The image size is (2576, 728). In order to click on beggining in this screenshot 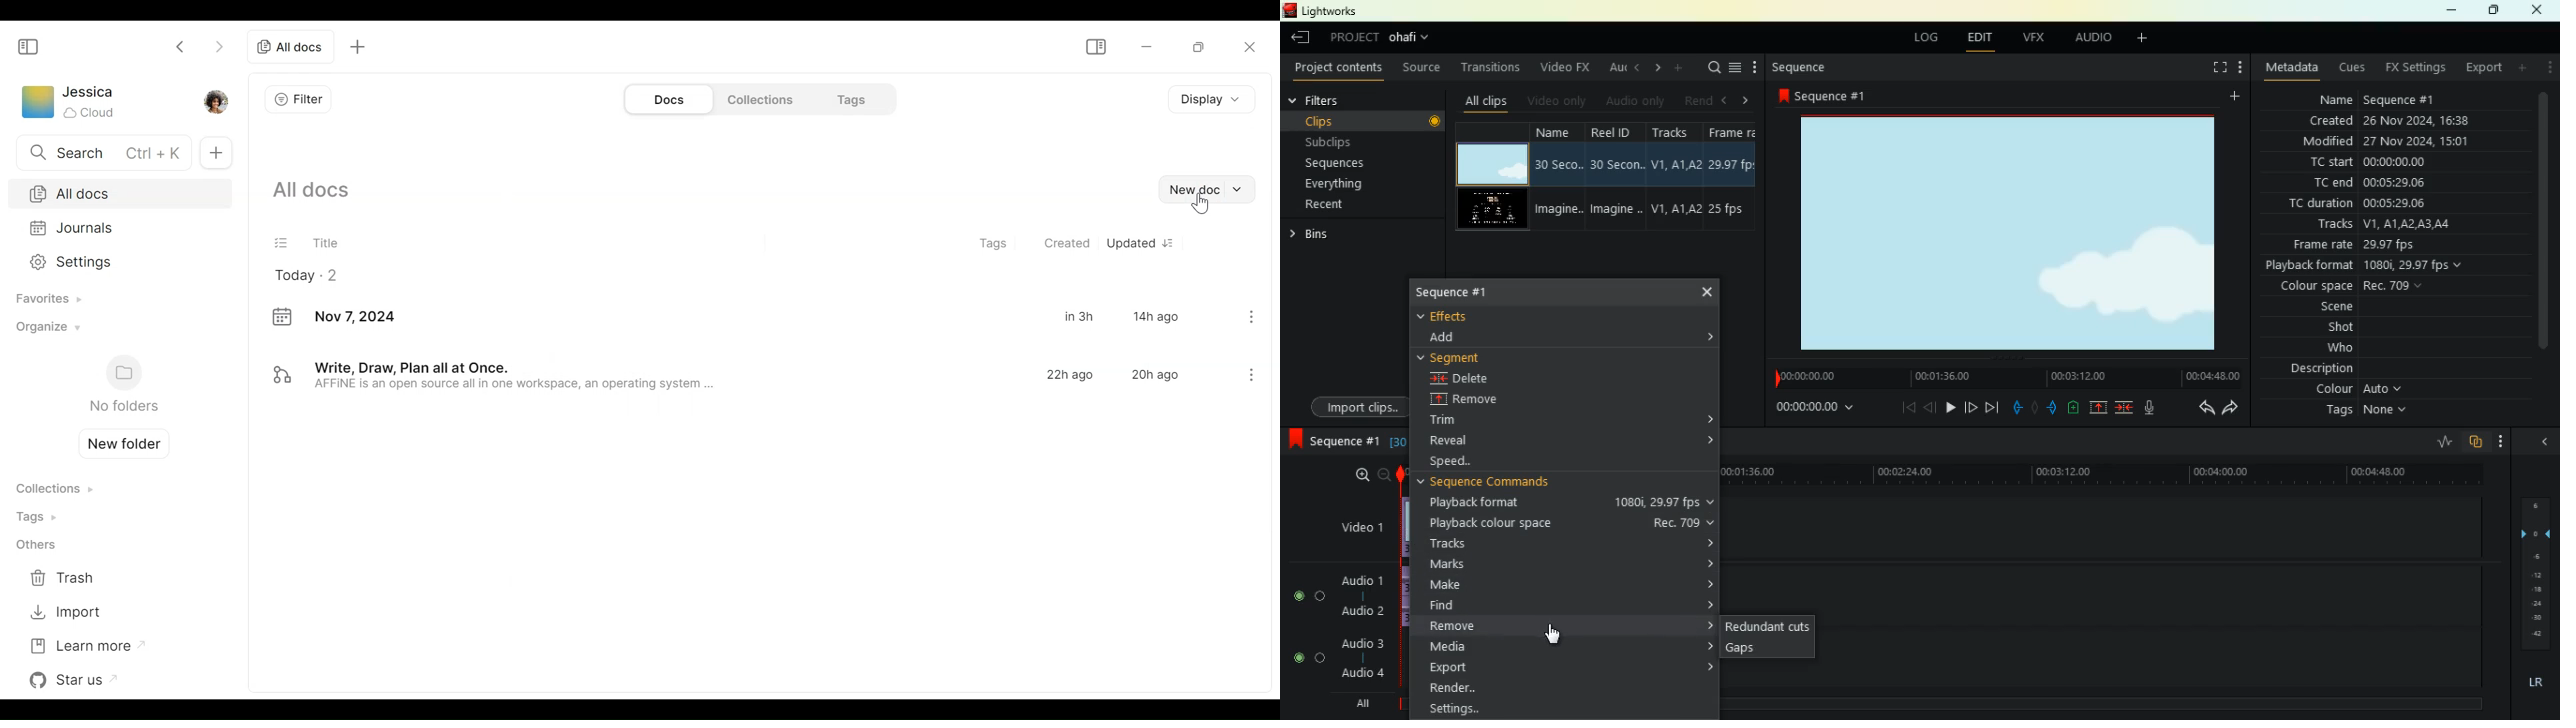, I will do `click(1904, 407)`.